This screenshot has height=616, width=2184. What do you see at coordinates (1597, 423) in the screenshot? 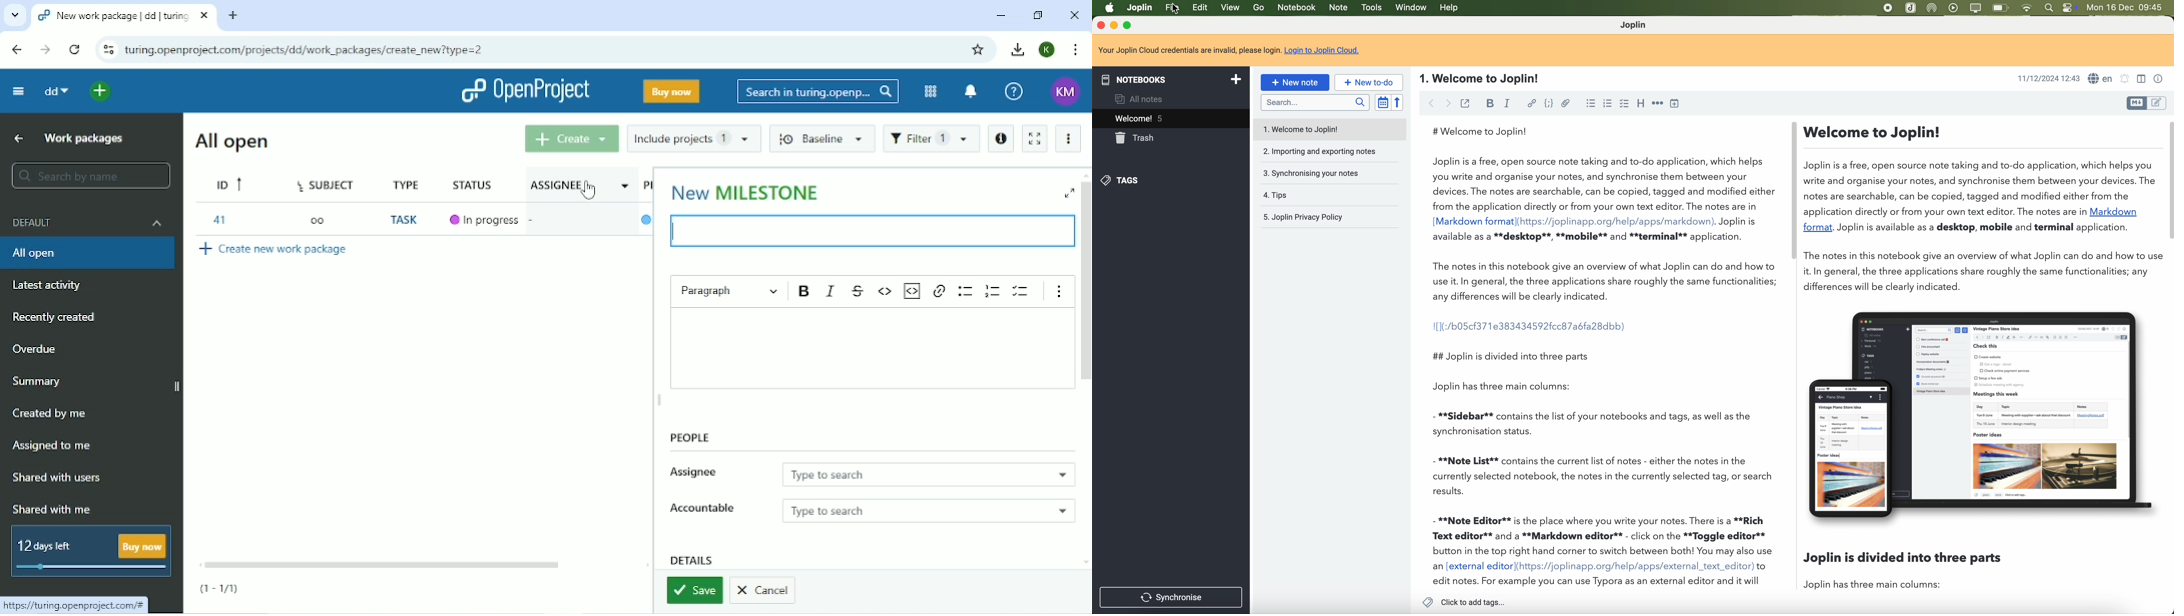
I see `- **Sidebar** contains the list of your notebooks and tags, as well as the
synchronisation status.` at bounding box center [1597, 423].